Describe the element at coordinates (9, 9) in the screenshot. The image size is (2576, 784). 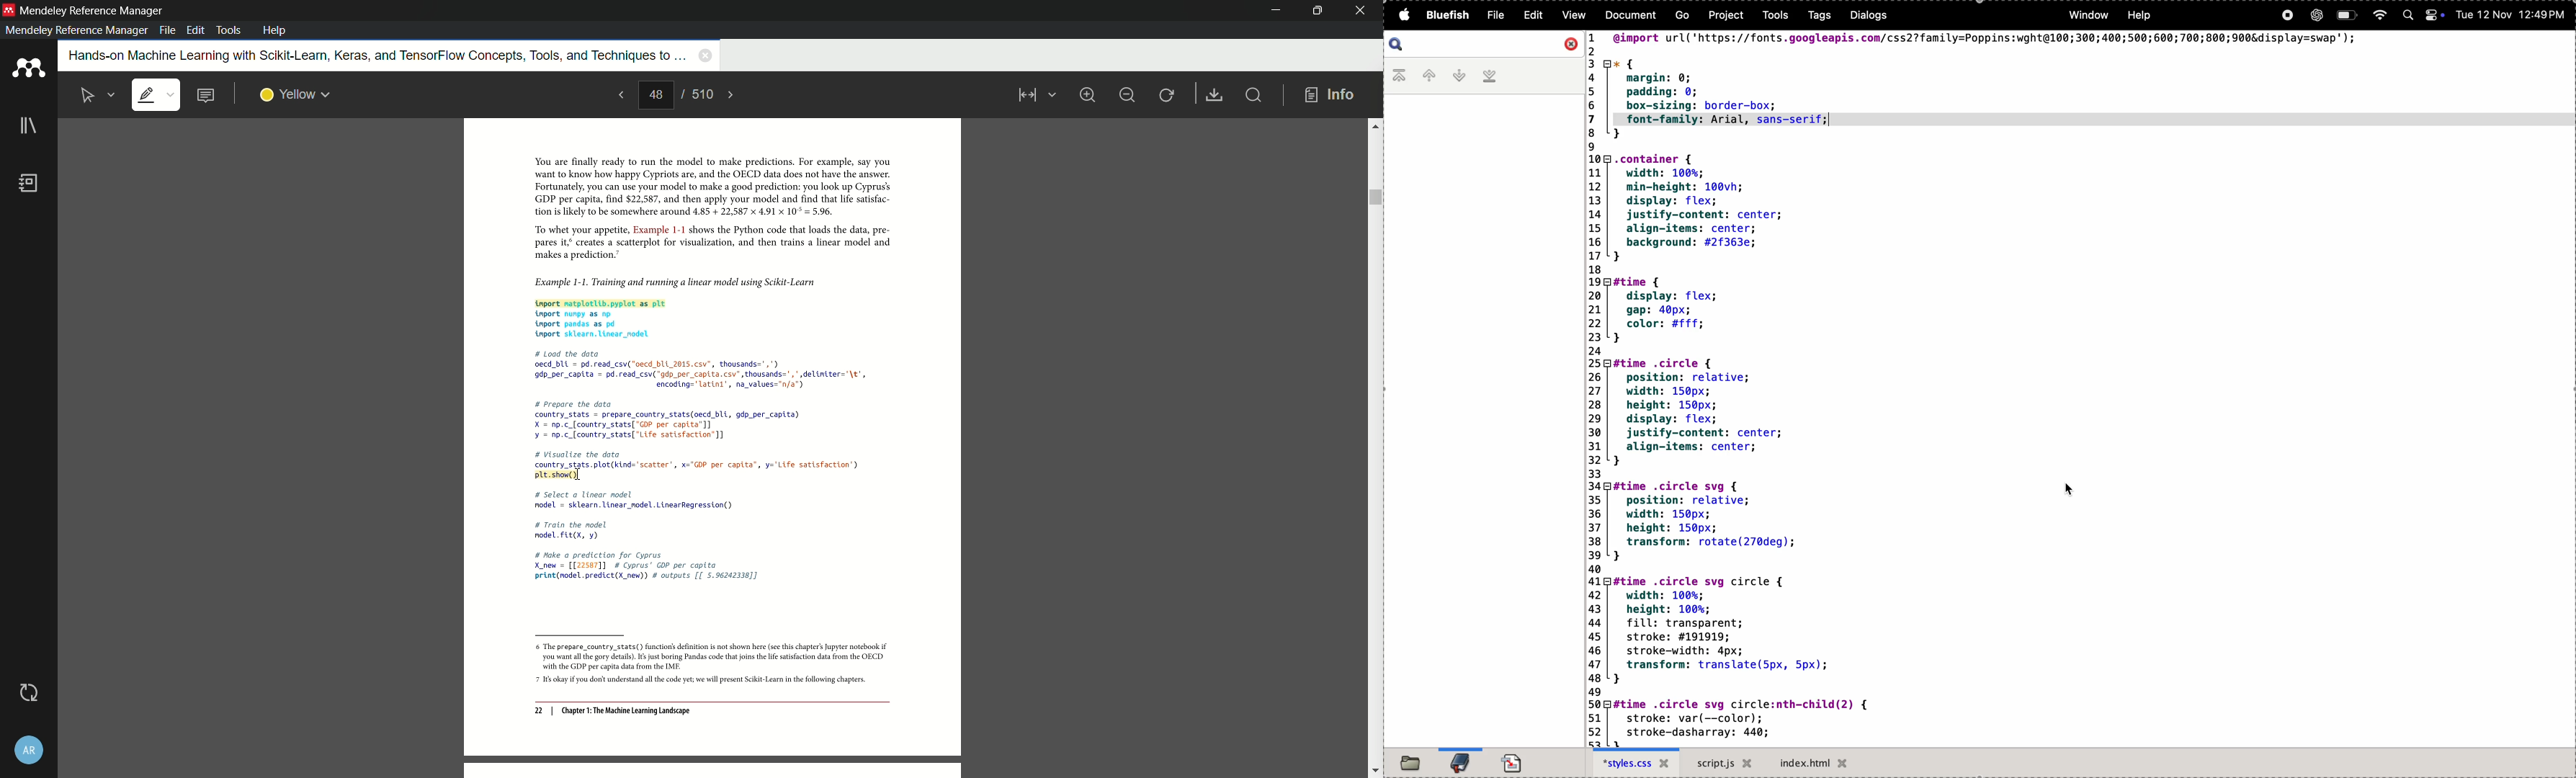
I see `app icon` at that location.